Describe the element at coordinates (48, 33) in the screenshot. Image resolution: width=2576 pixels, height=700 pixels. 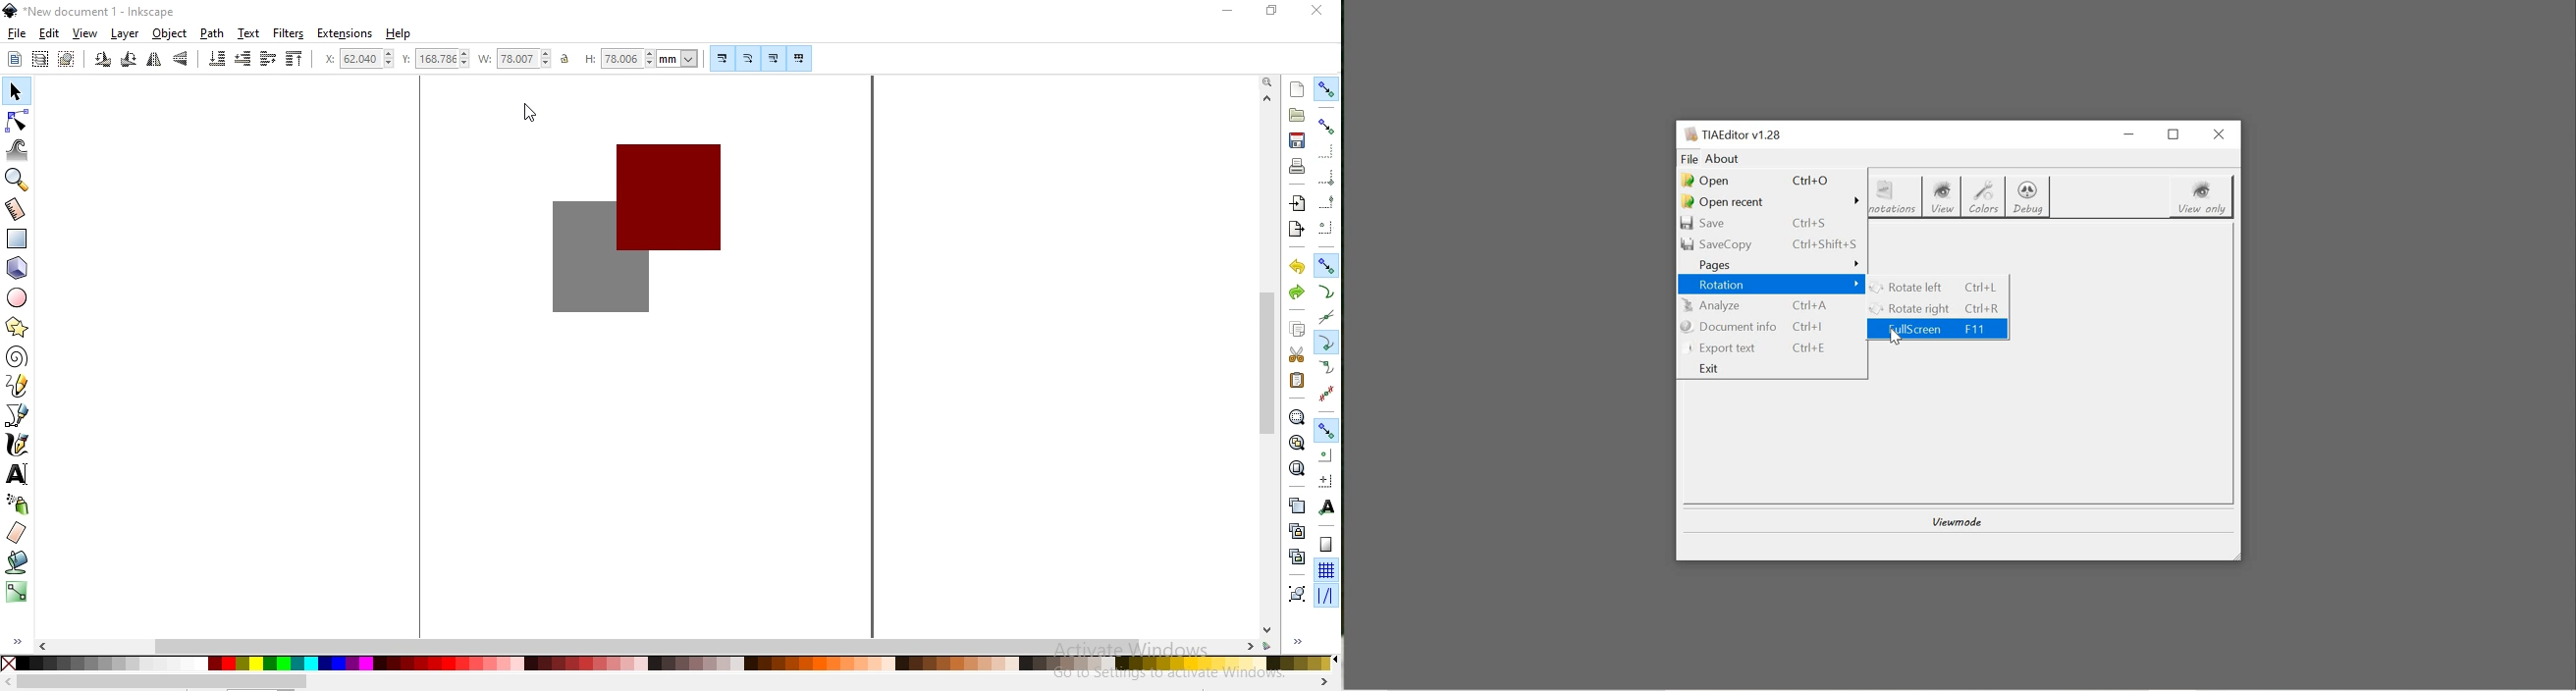
I see `edit` at that location.